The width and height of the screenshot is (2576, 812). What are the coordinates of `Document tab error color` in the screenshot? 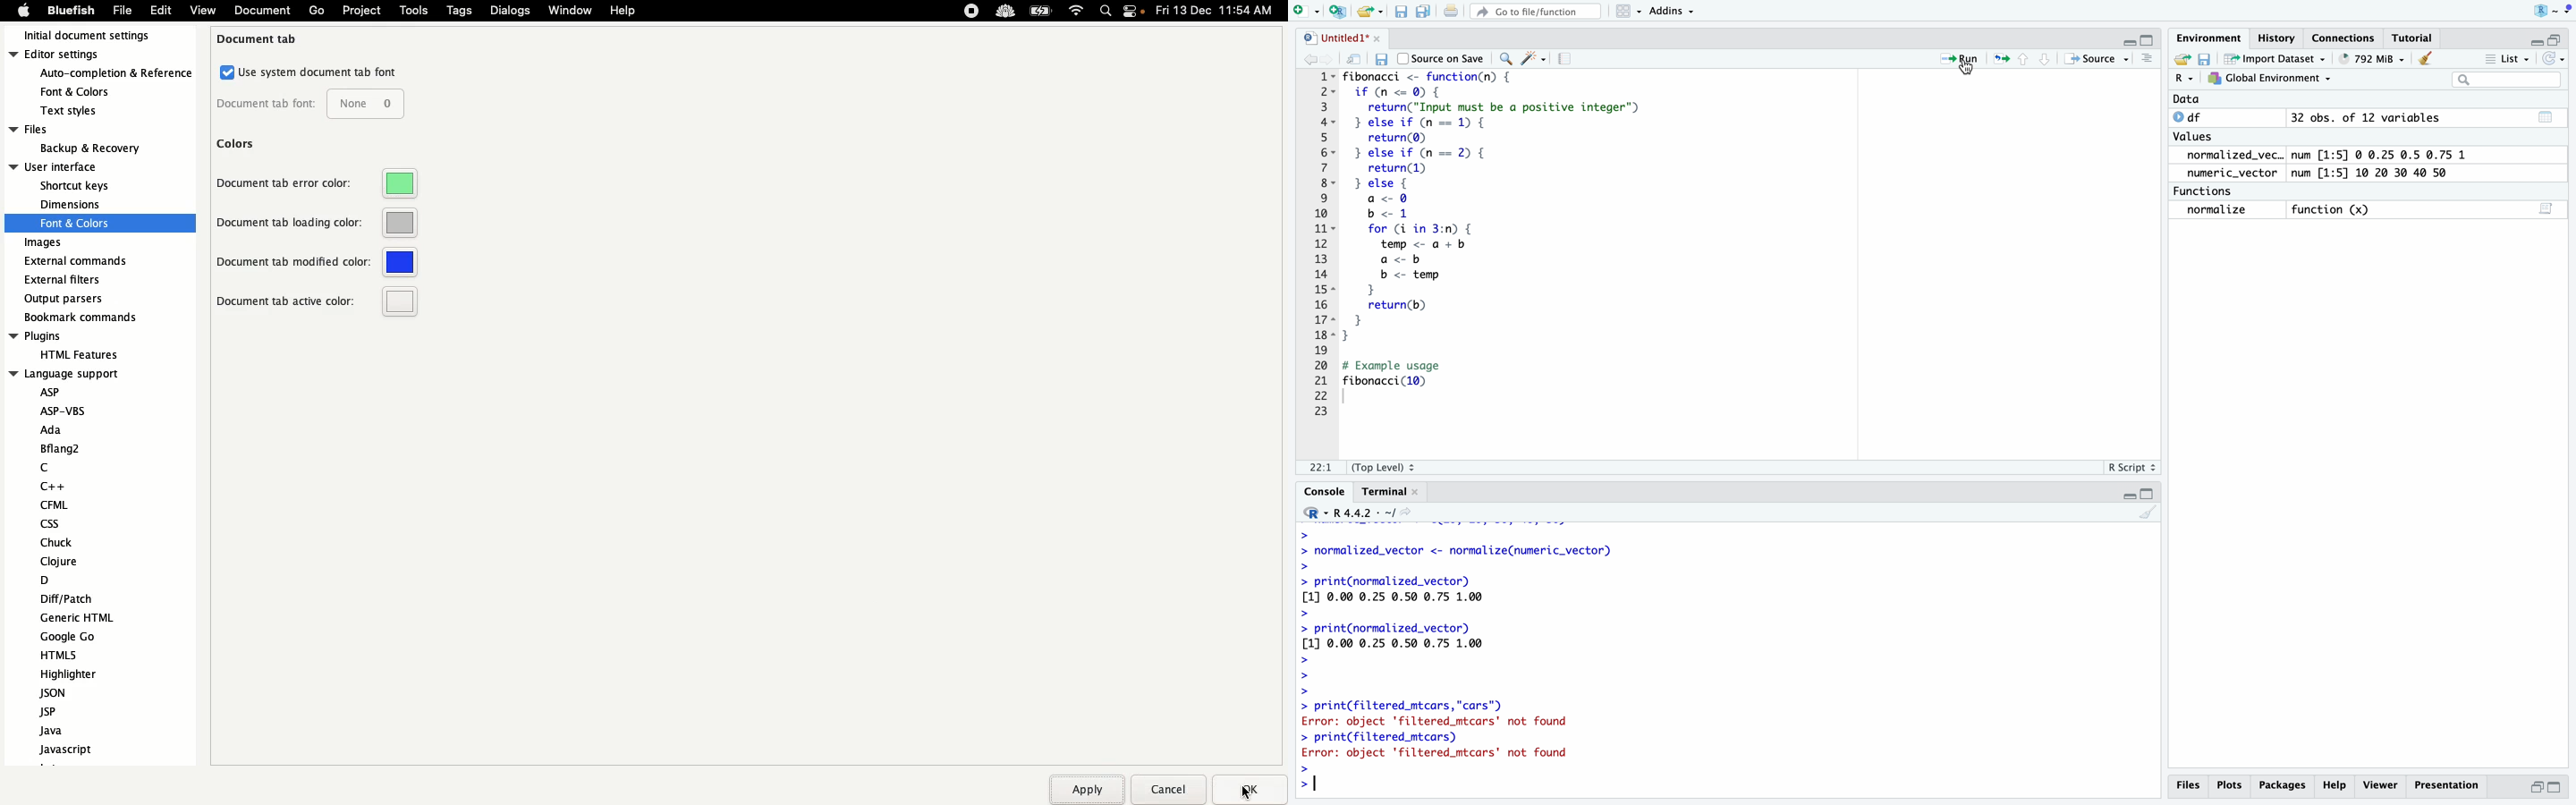 It's located at (290, 188).